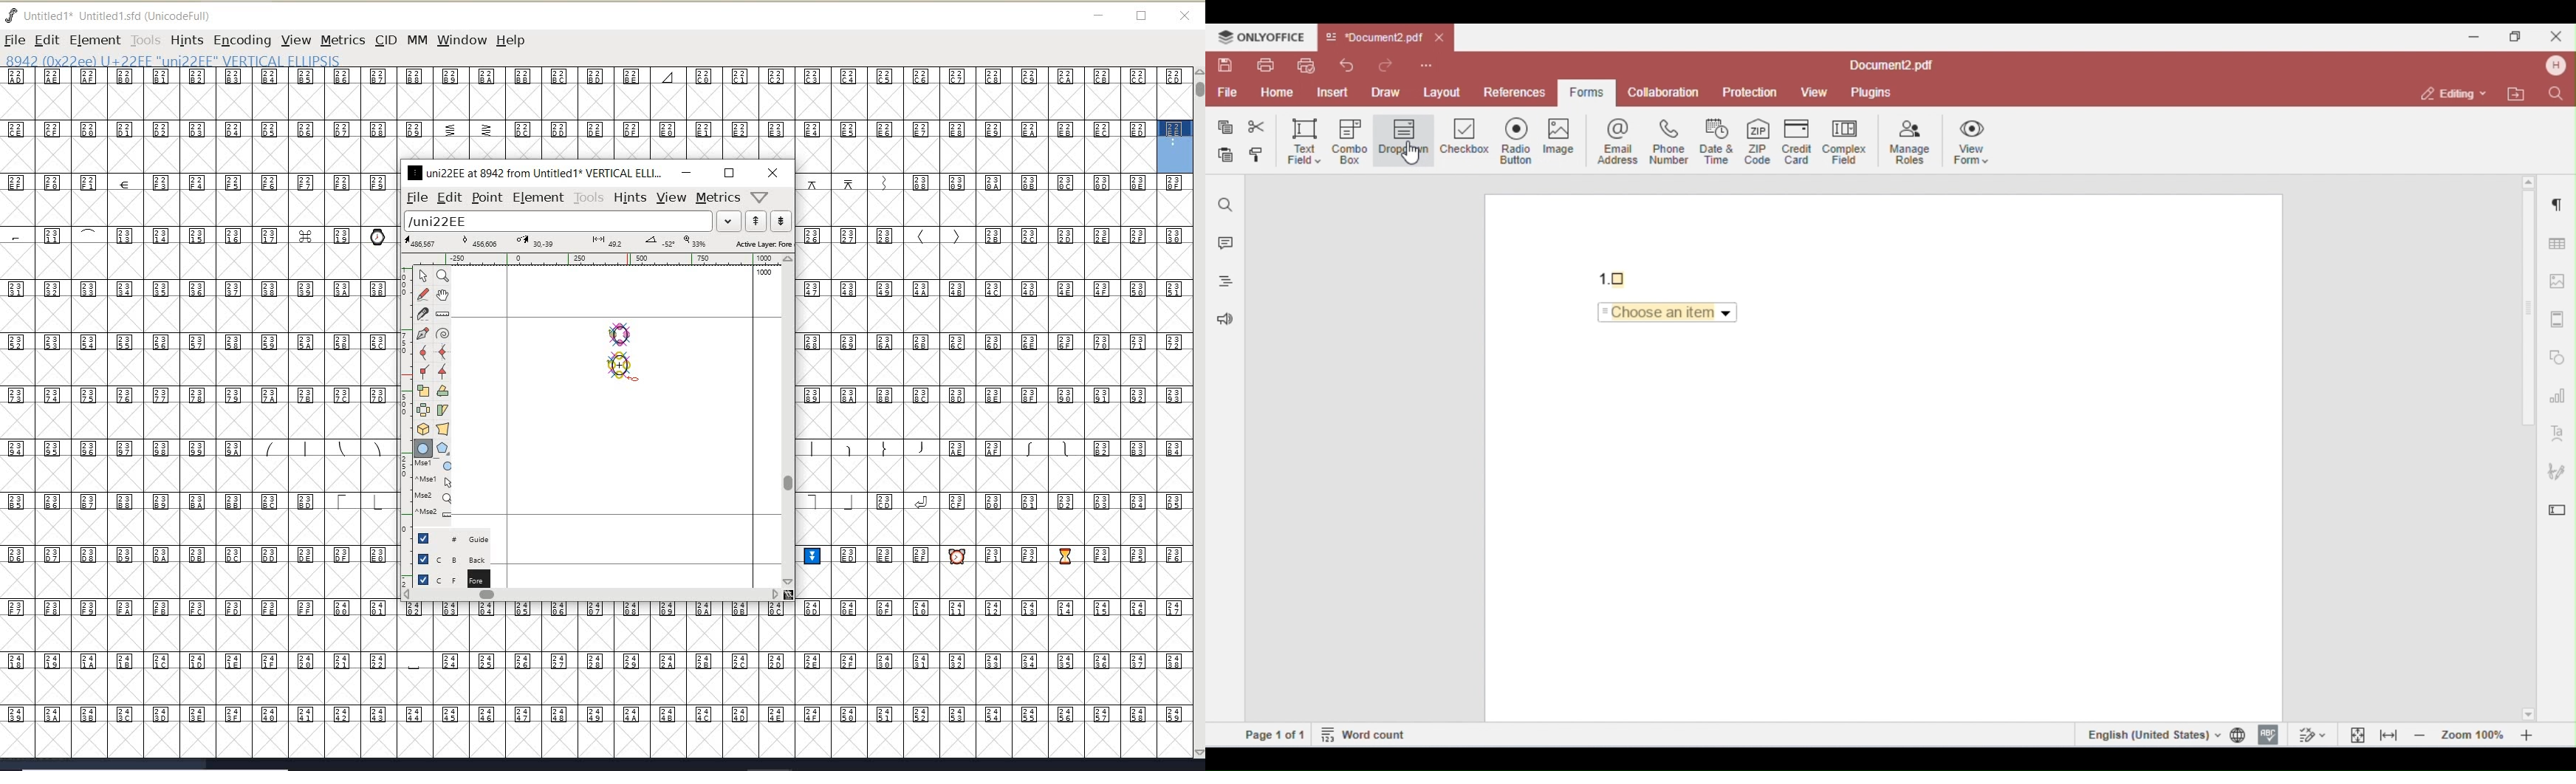  I want to click on pointer, so click(424, 276).